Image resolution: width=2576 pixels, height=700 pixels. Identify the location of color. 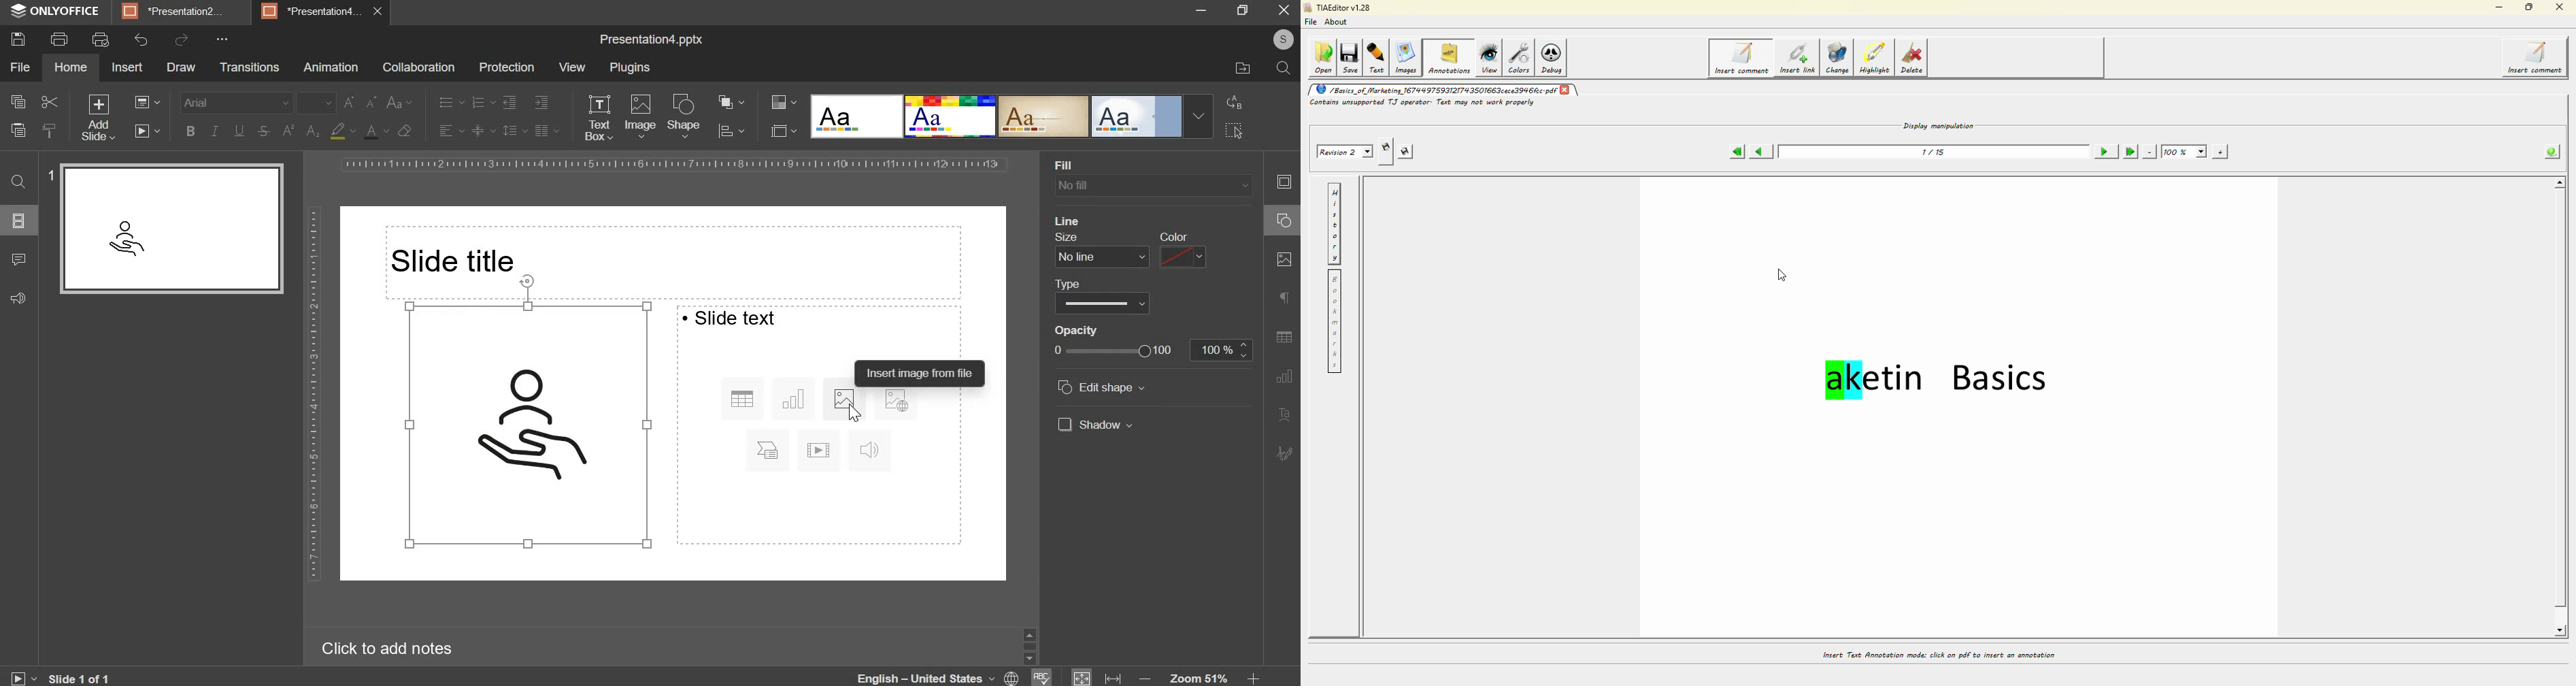
(1182, 233).